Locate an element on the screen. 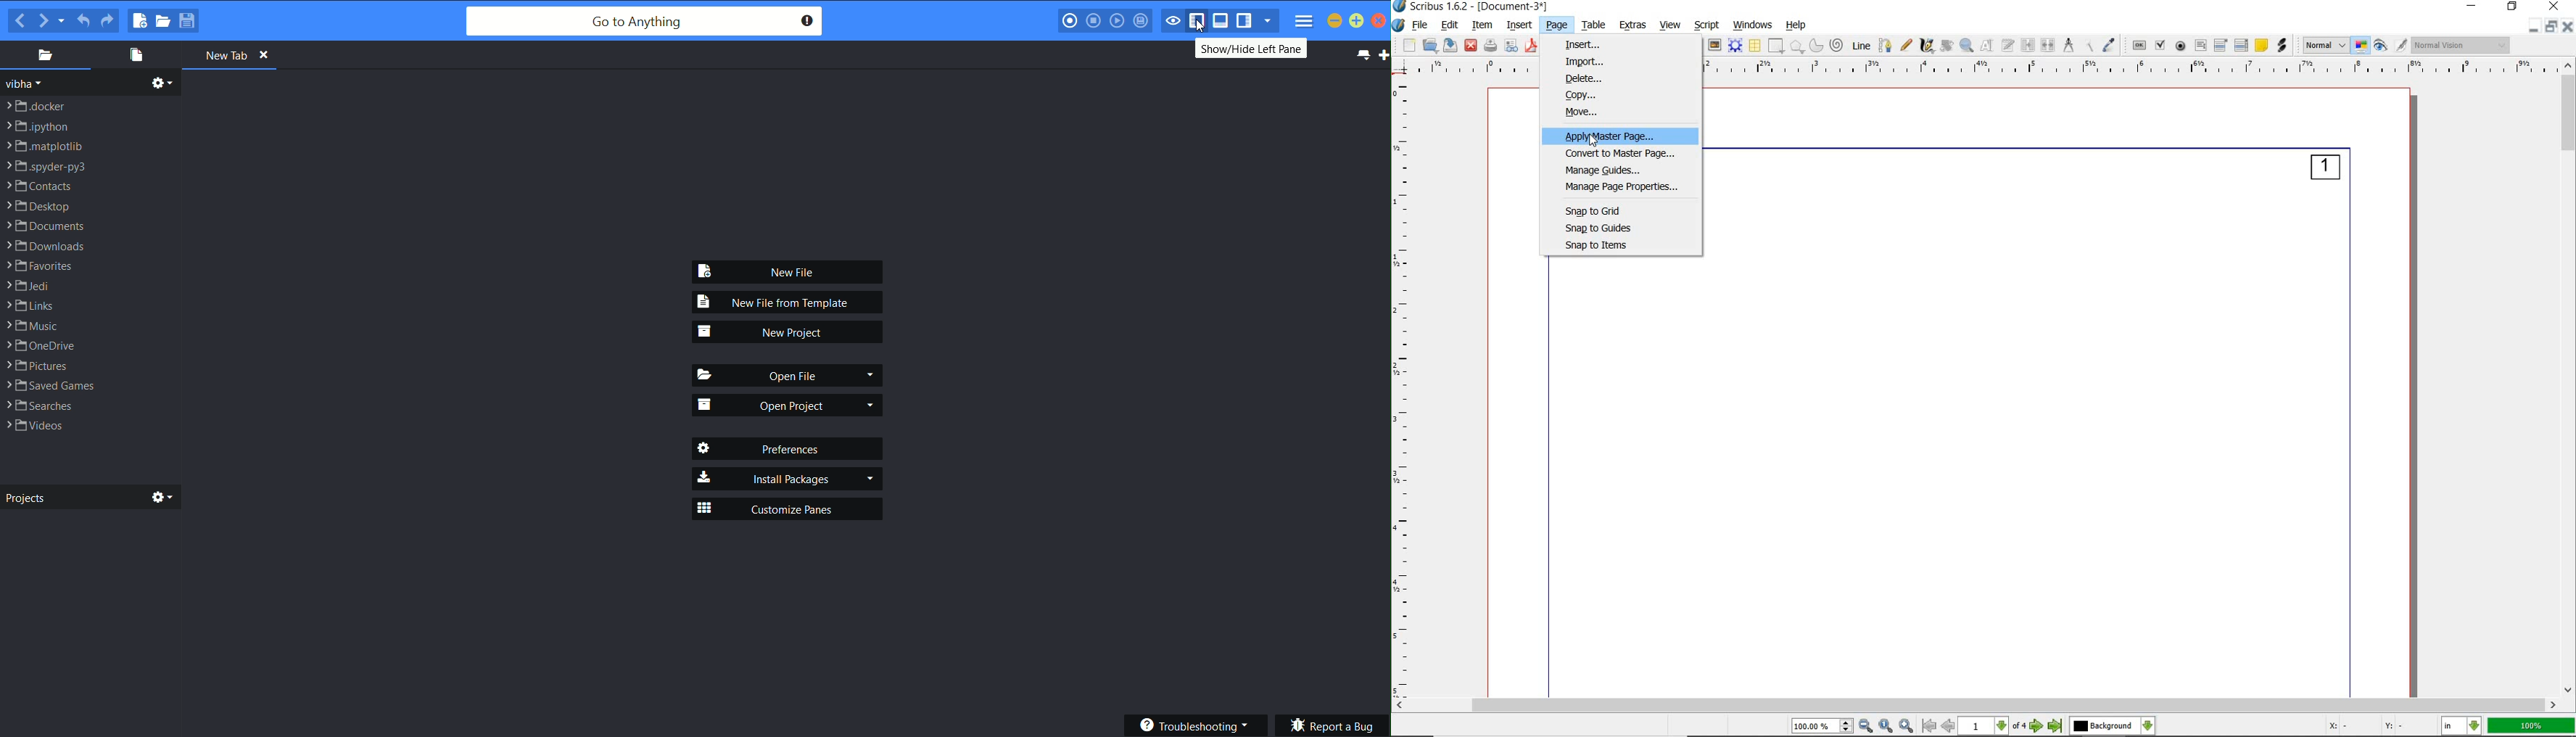 Image resolution: width=2576 pixels, height=756 pixels. hide right pane is located at coordinates (1247, 22).